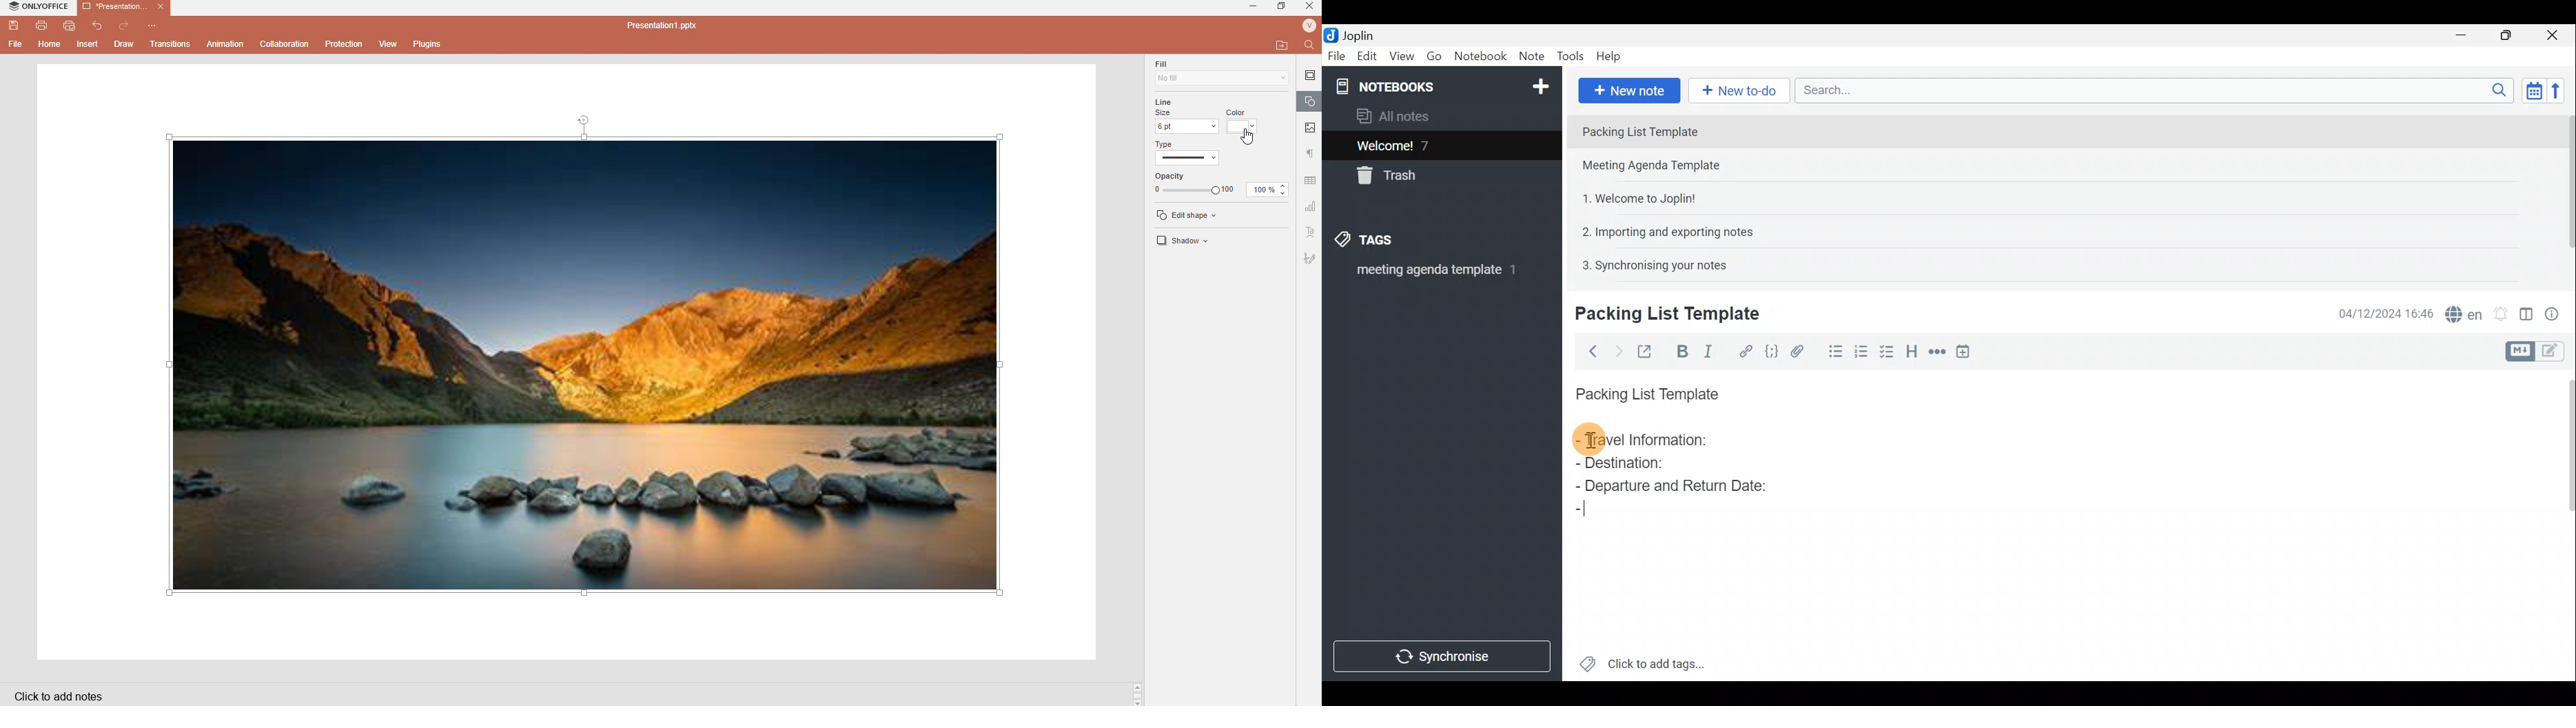  Describe the element at coordinates (88, 44) in the screenshot. I see `Insert` at that location.